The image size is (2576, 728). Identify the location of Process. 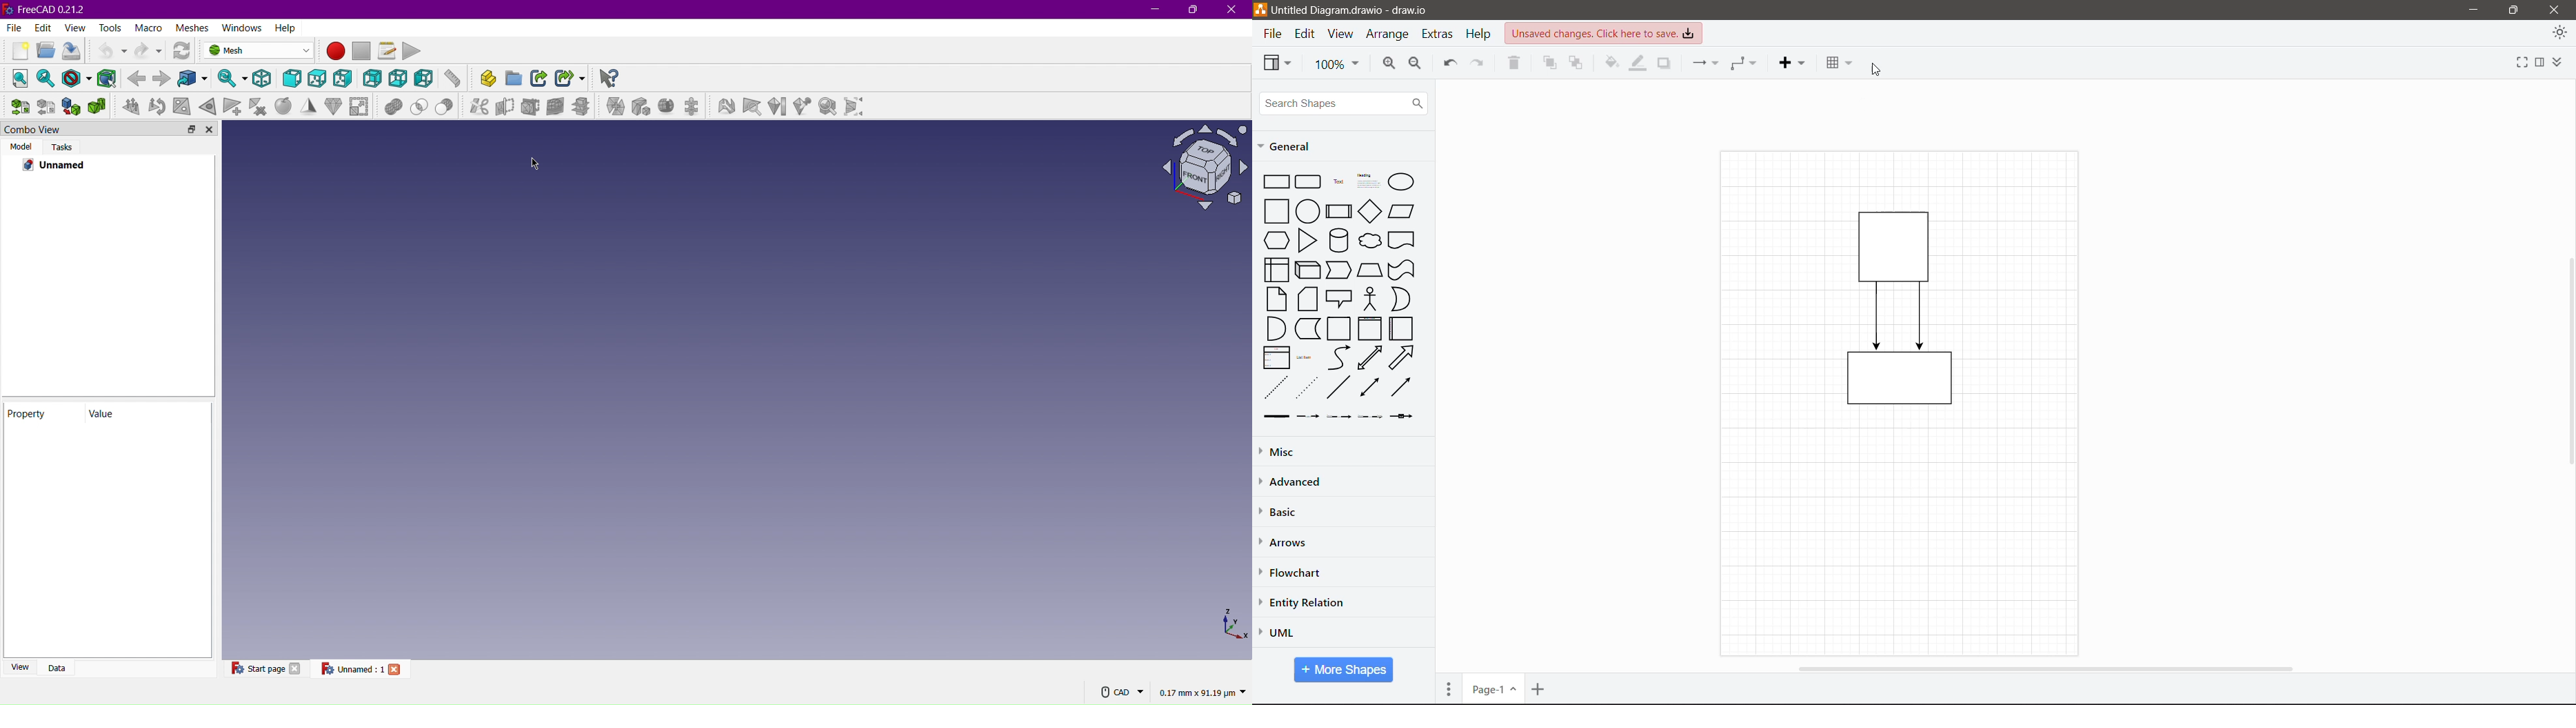
(1338, 210).